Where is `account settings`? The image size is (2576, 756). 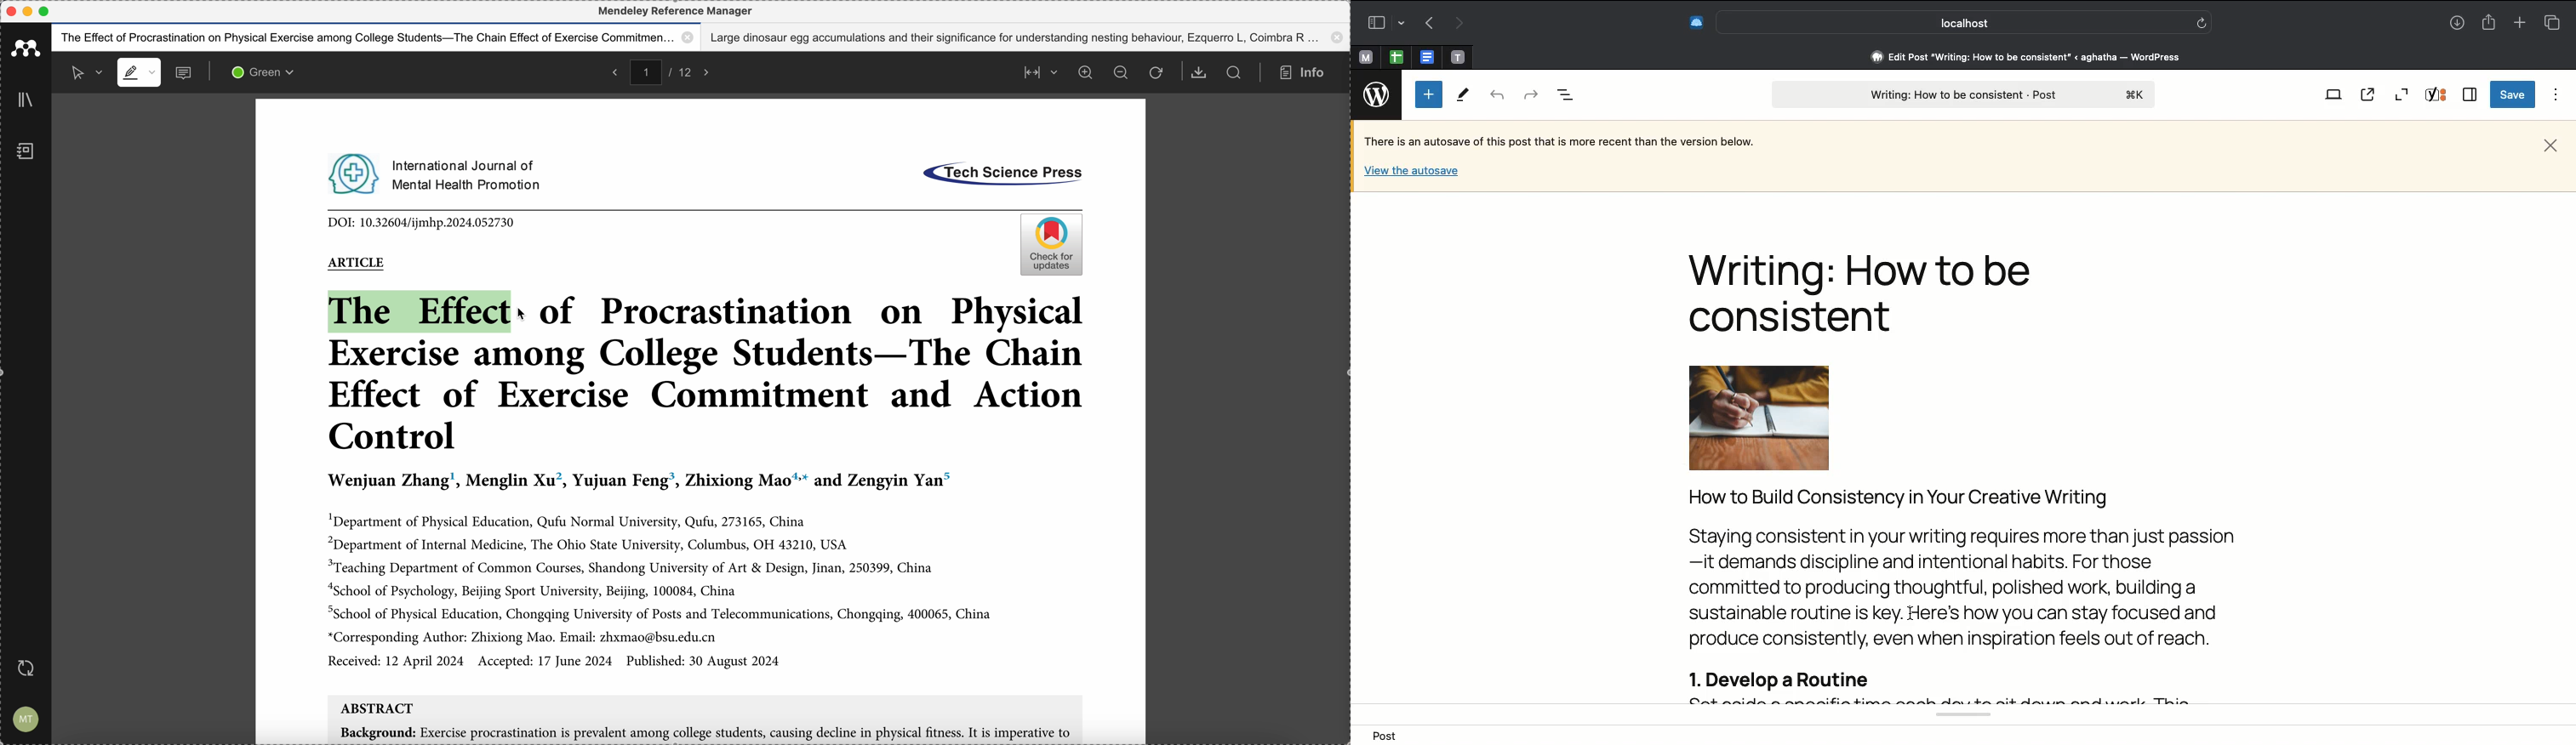 account settings is located at coordinates (26, 717).